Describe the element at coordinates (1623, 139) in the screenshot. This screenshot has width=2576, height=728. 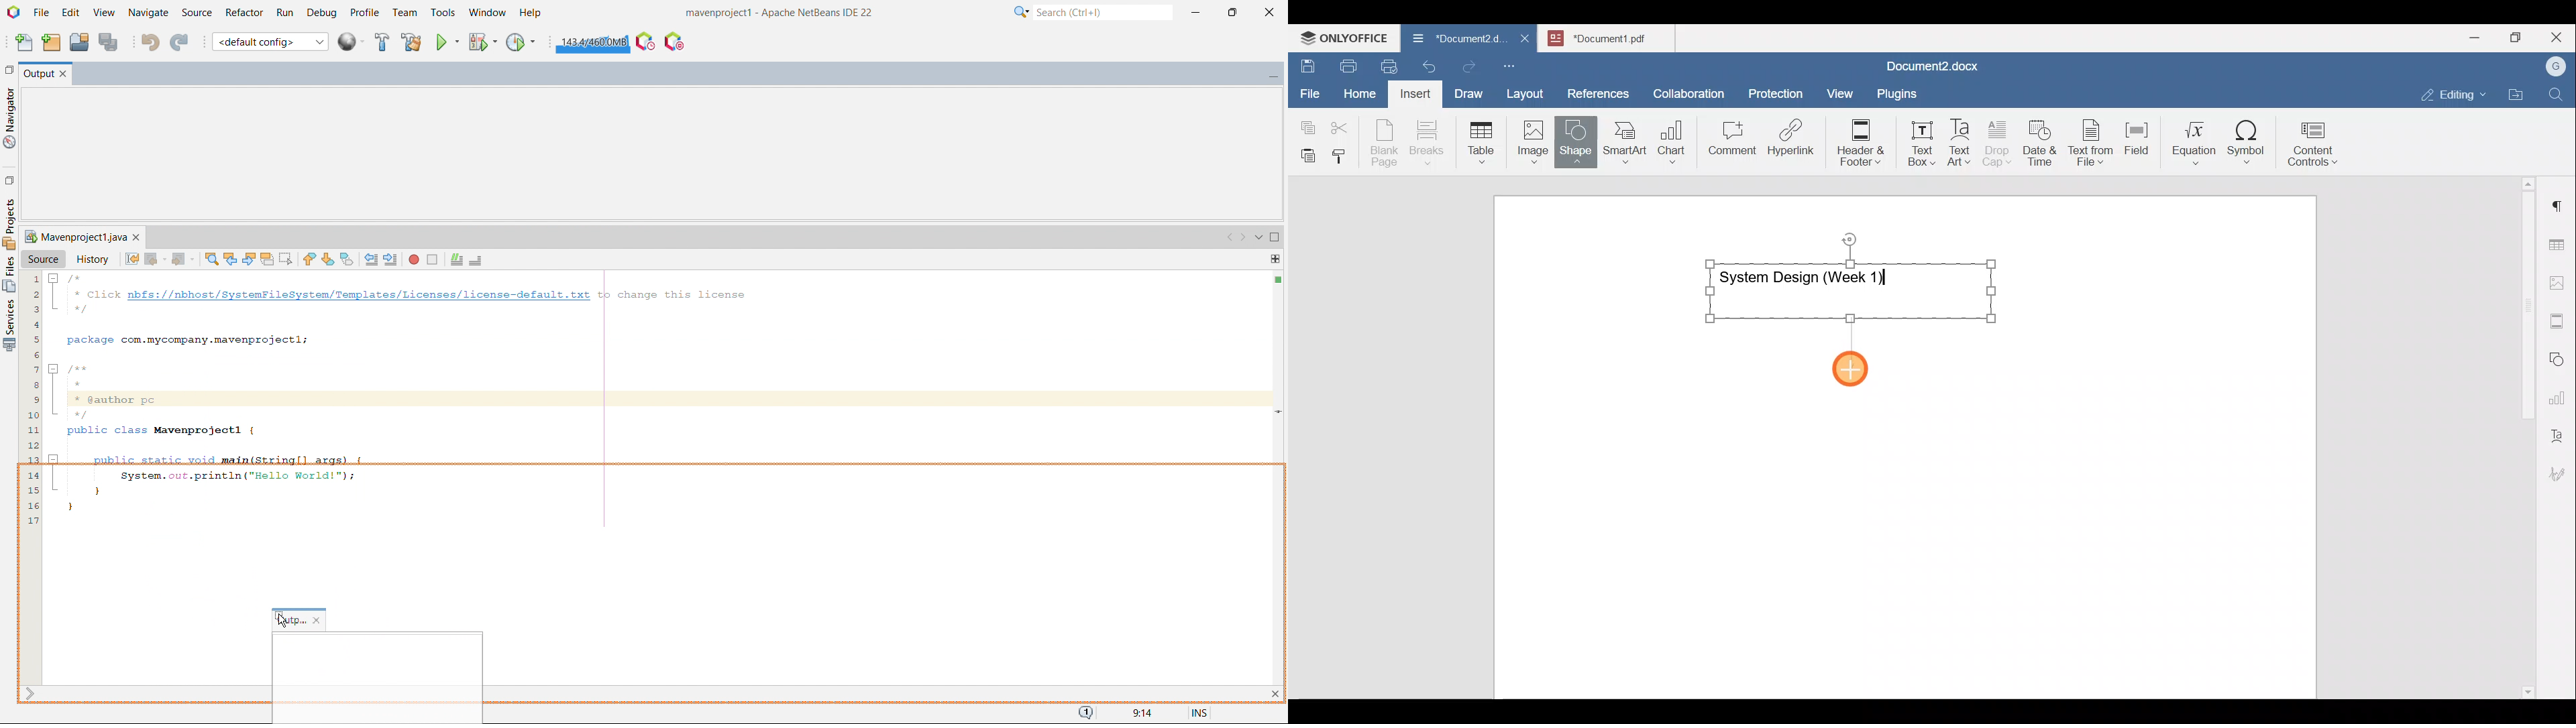
I see `SmartArt` at that location.